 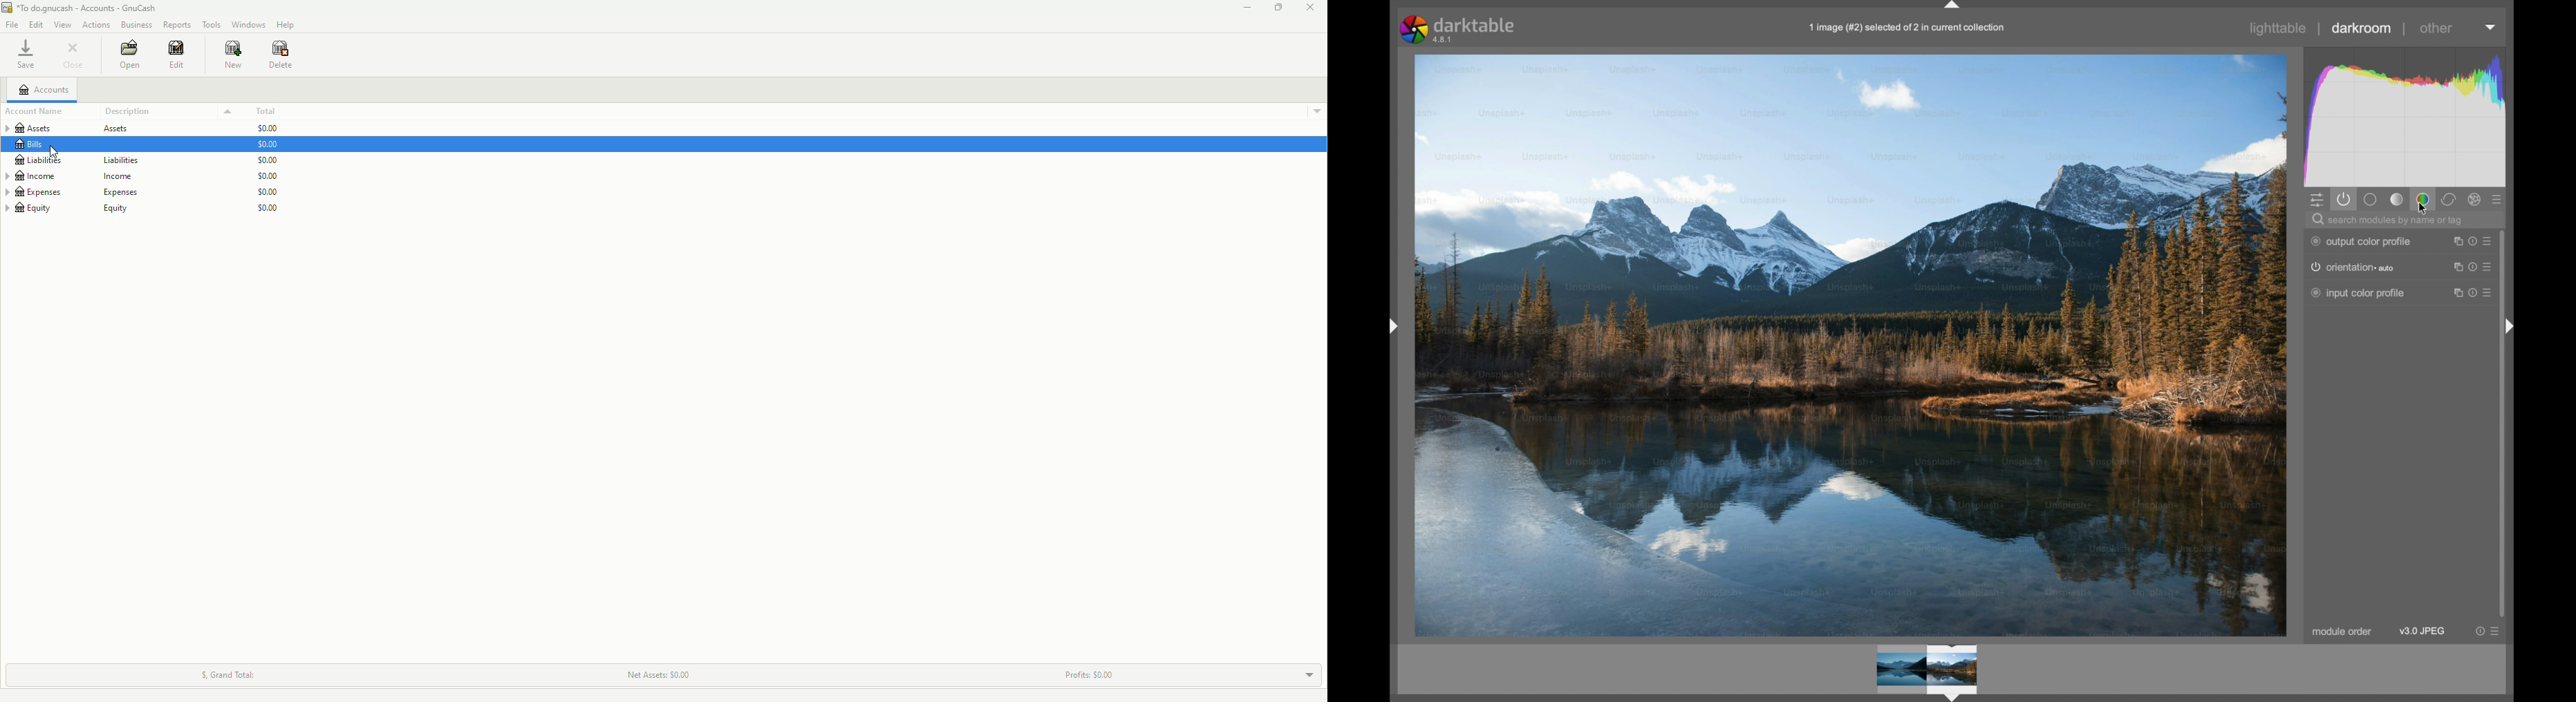 What do you see at coordinates (53, 153) in the screenshot?
I see `mouse pointer` at bounding box center [53, 153].